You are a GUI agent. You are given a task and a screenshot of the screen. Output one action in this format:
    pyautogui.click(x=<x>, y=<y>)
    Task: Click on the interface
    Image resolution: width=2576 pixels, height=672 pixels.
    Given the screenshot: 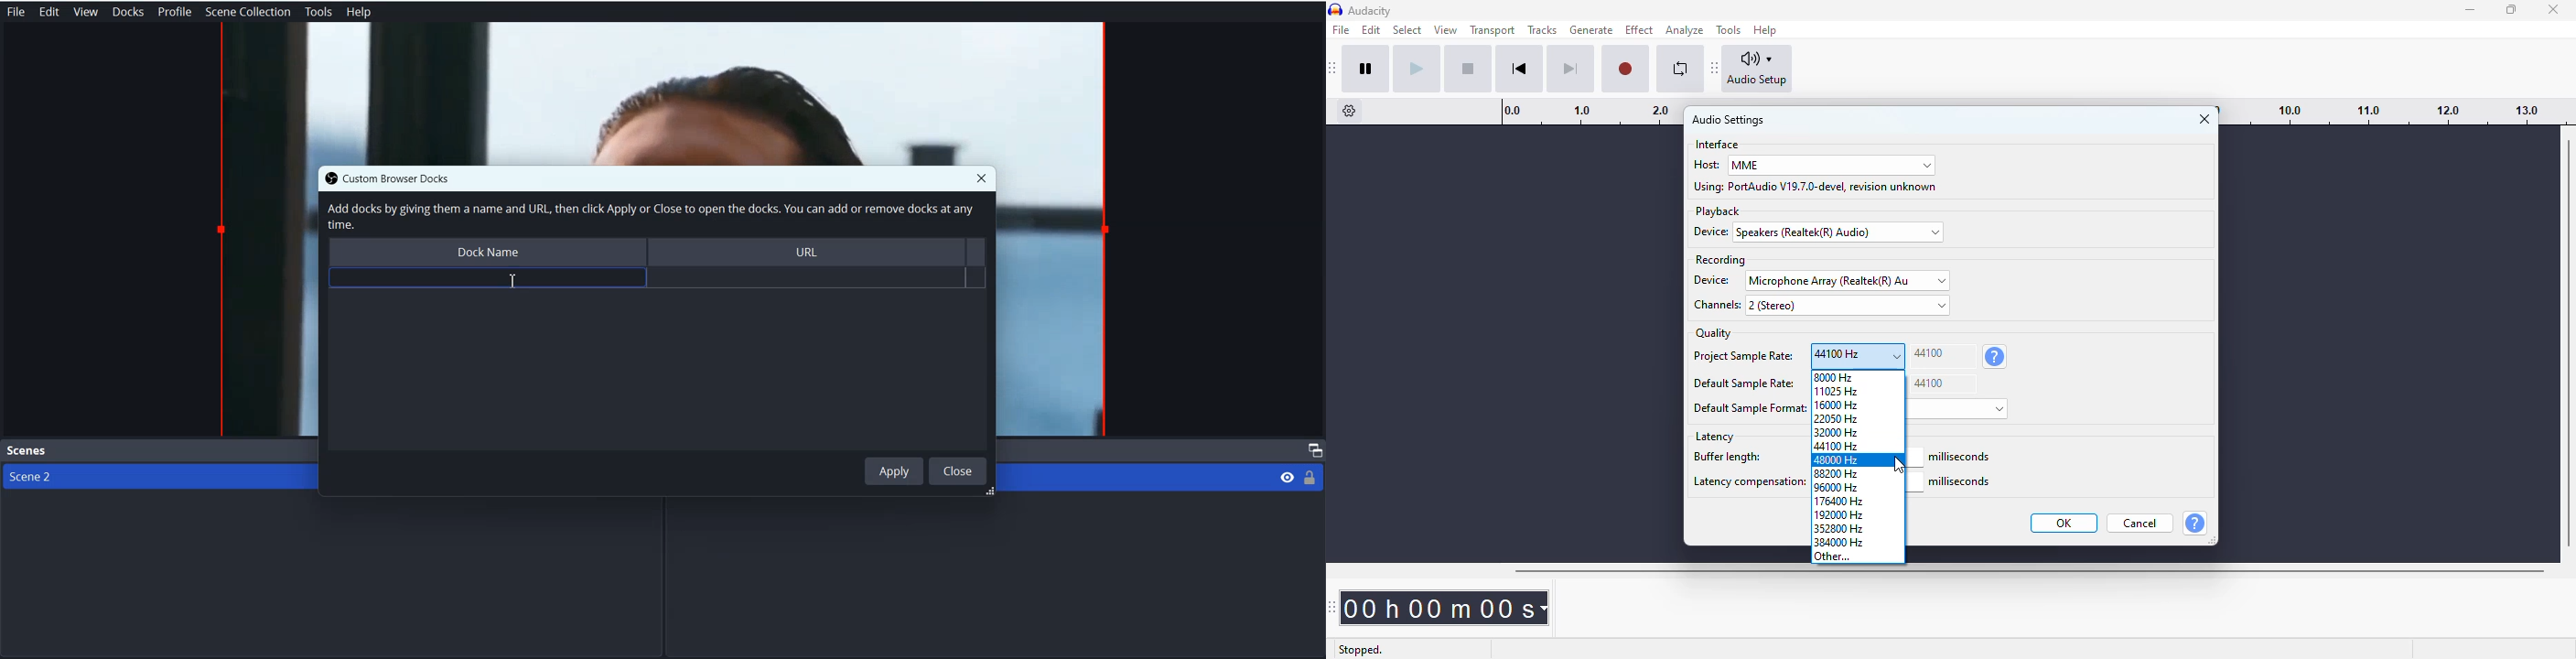 What is the action you would take?
    pyautogui.click(x=1718, y=145)
    